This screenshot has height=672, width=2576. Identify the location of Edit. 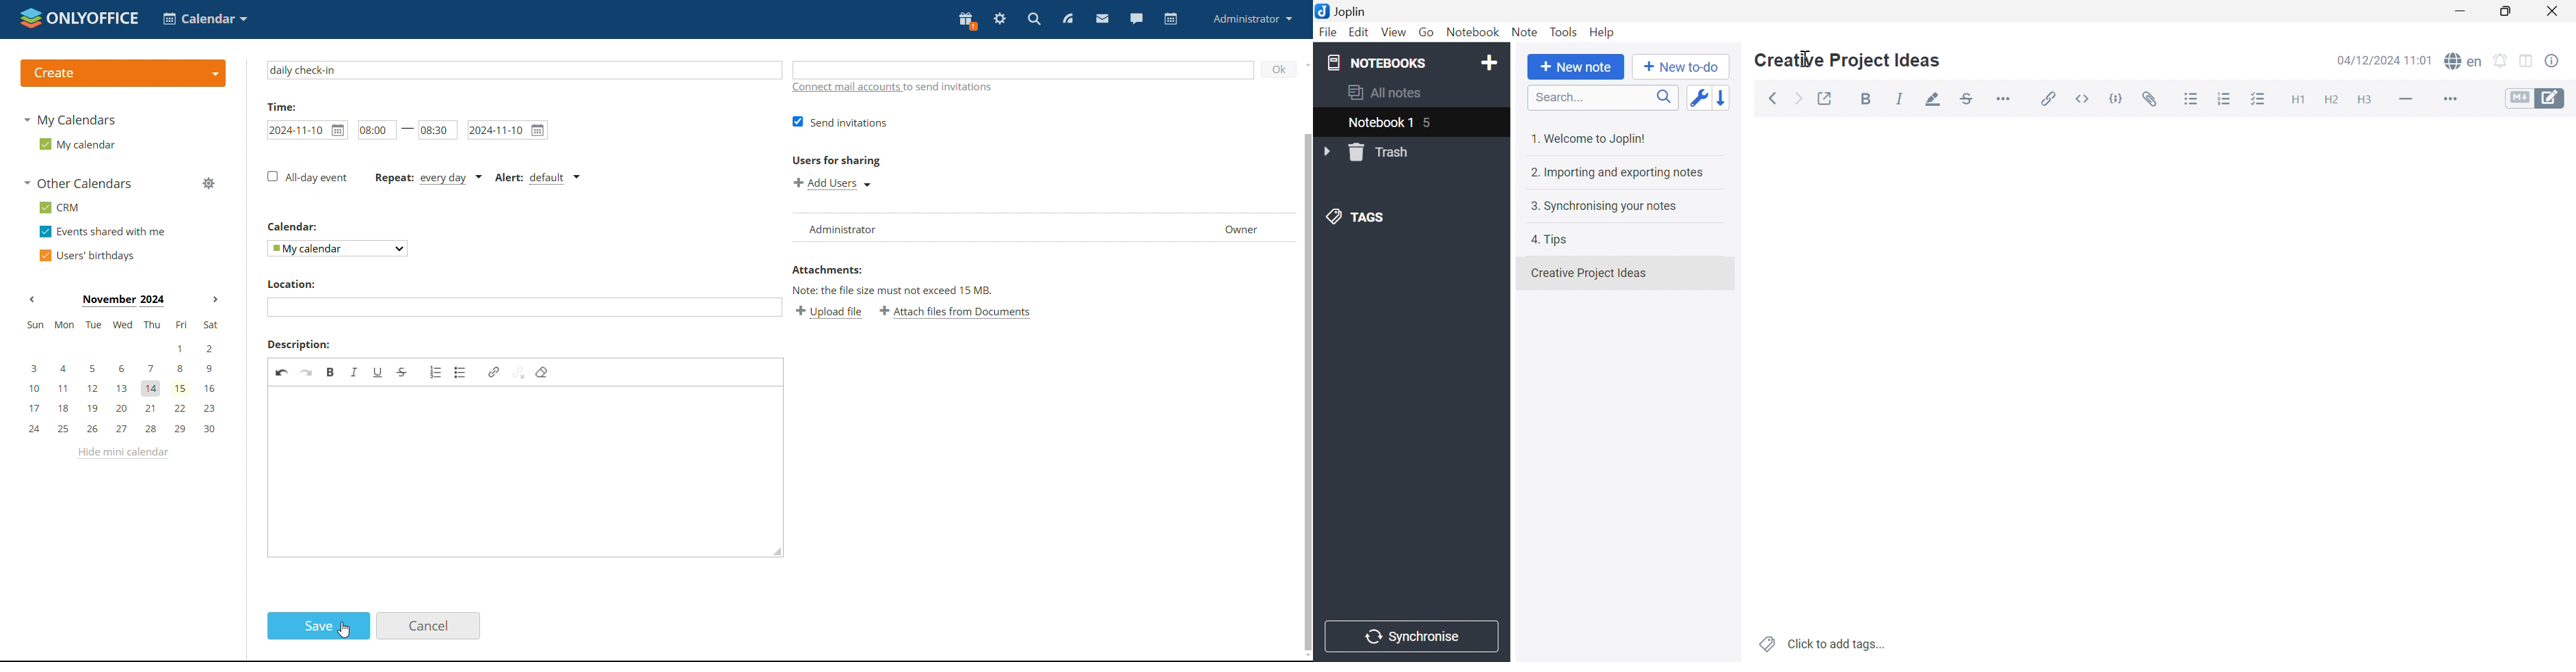
(1360, 34).